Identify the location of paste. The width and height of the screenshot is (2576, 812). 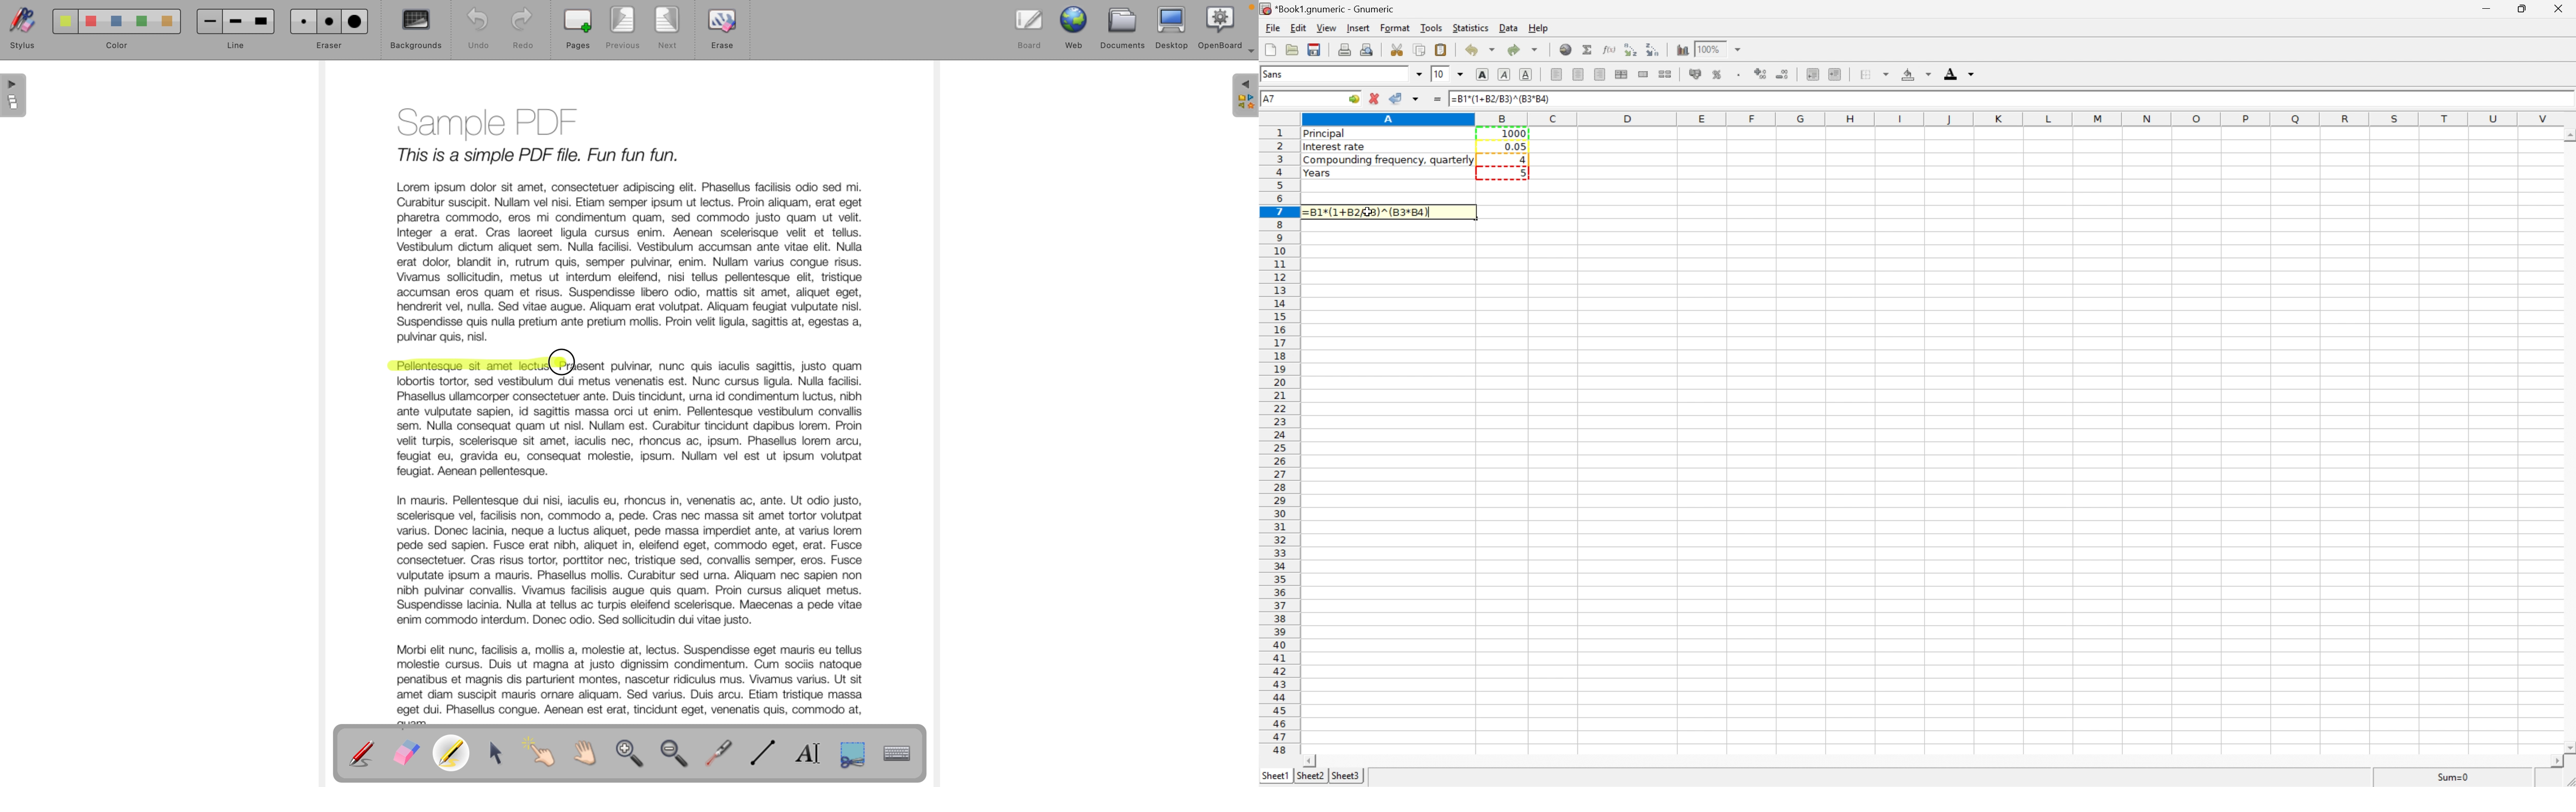
(1441, 49).